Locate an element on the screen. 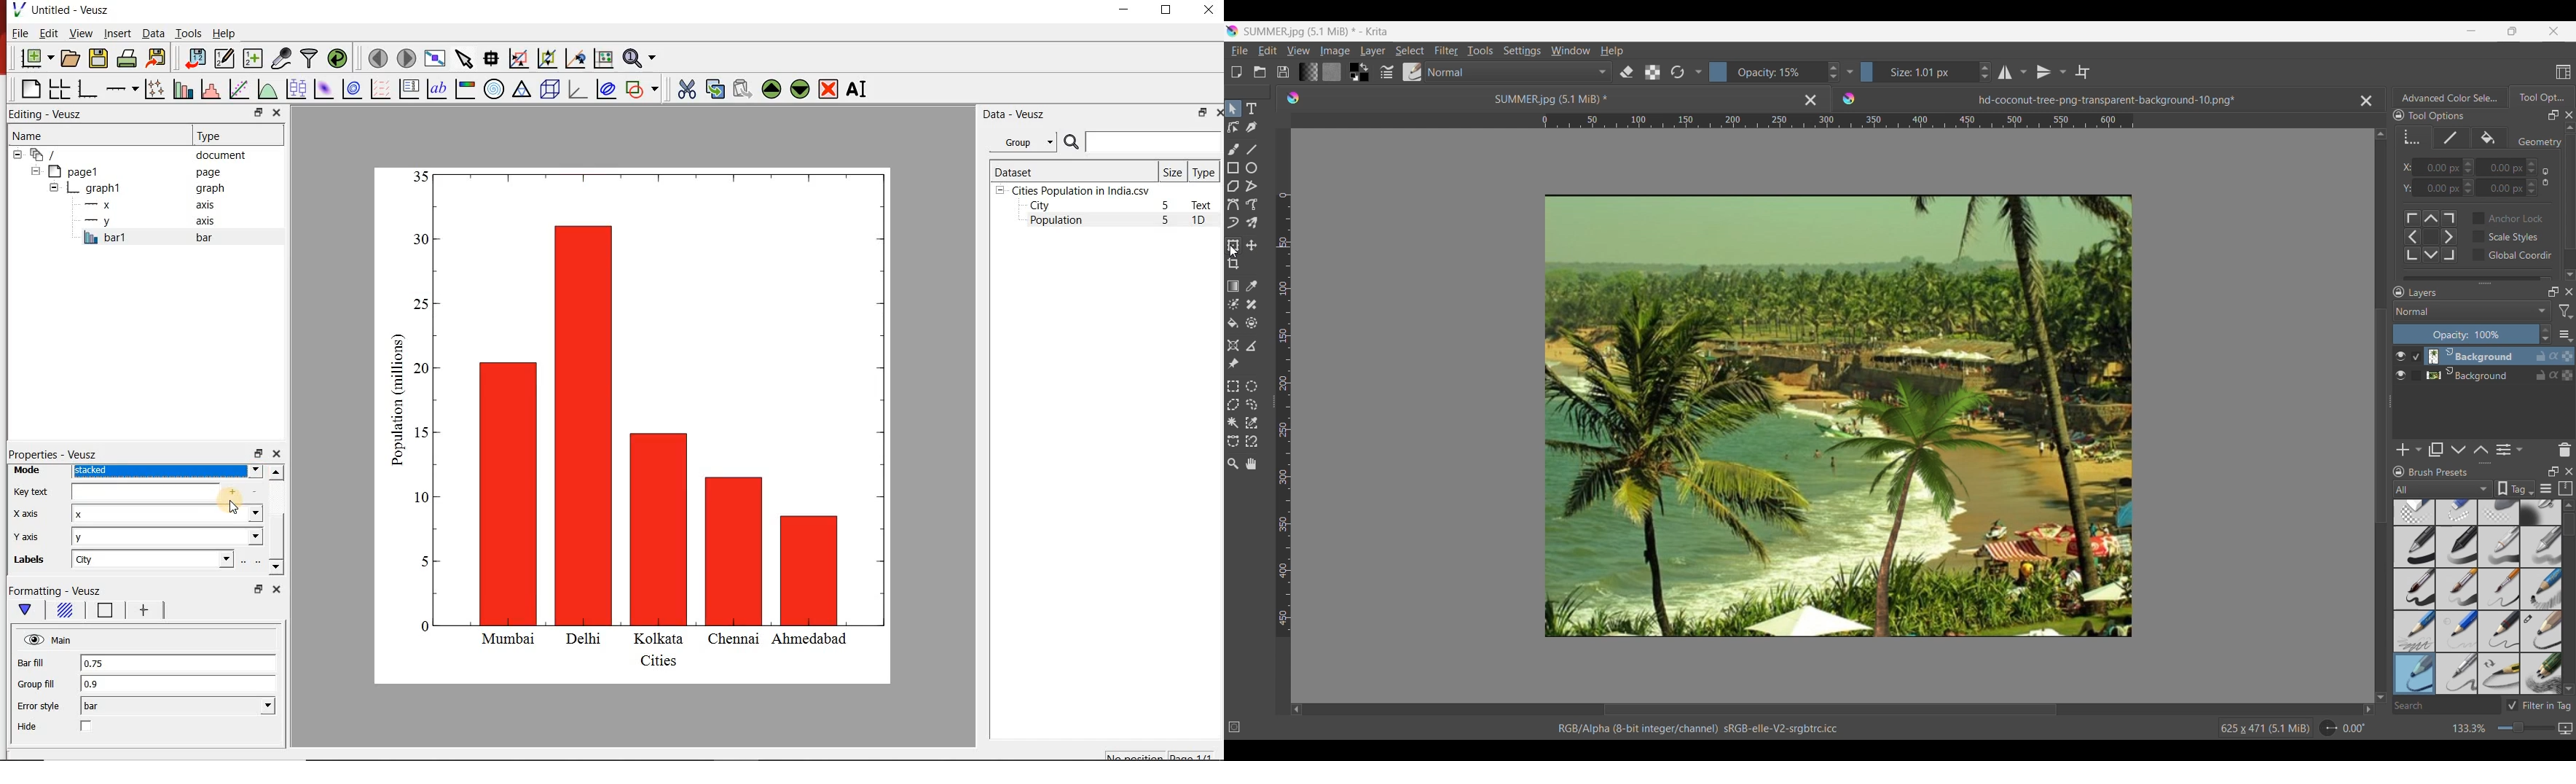  Fill gradients is located at coordinates (1308, 71).